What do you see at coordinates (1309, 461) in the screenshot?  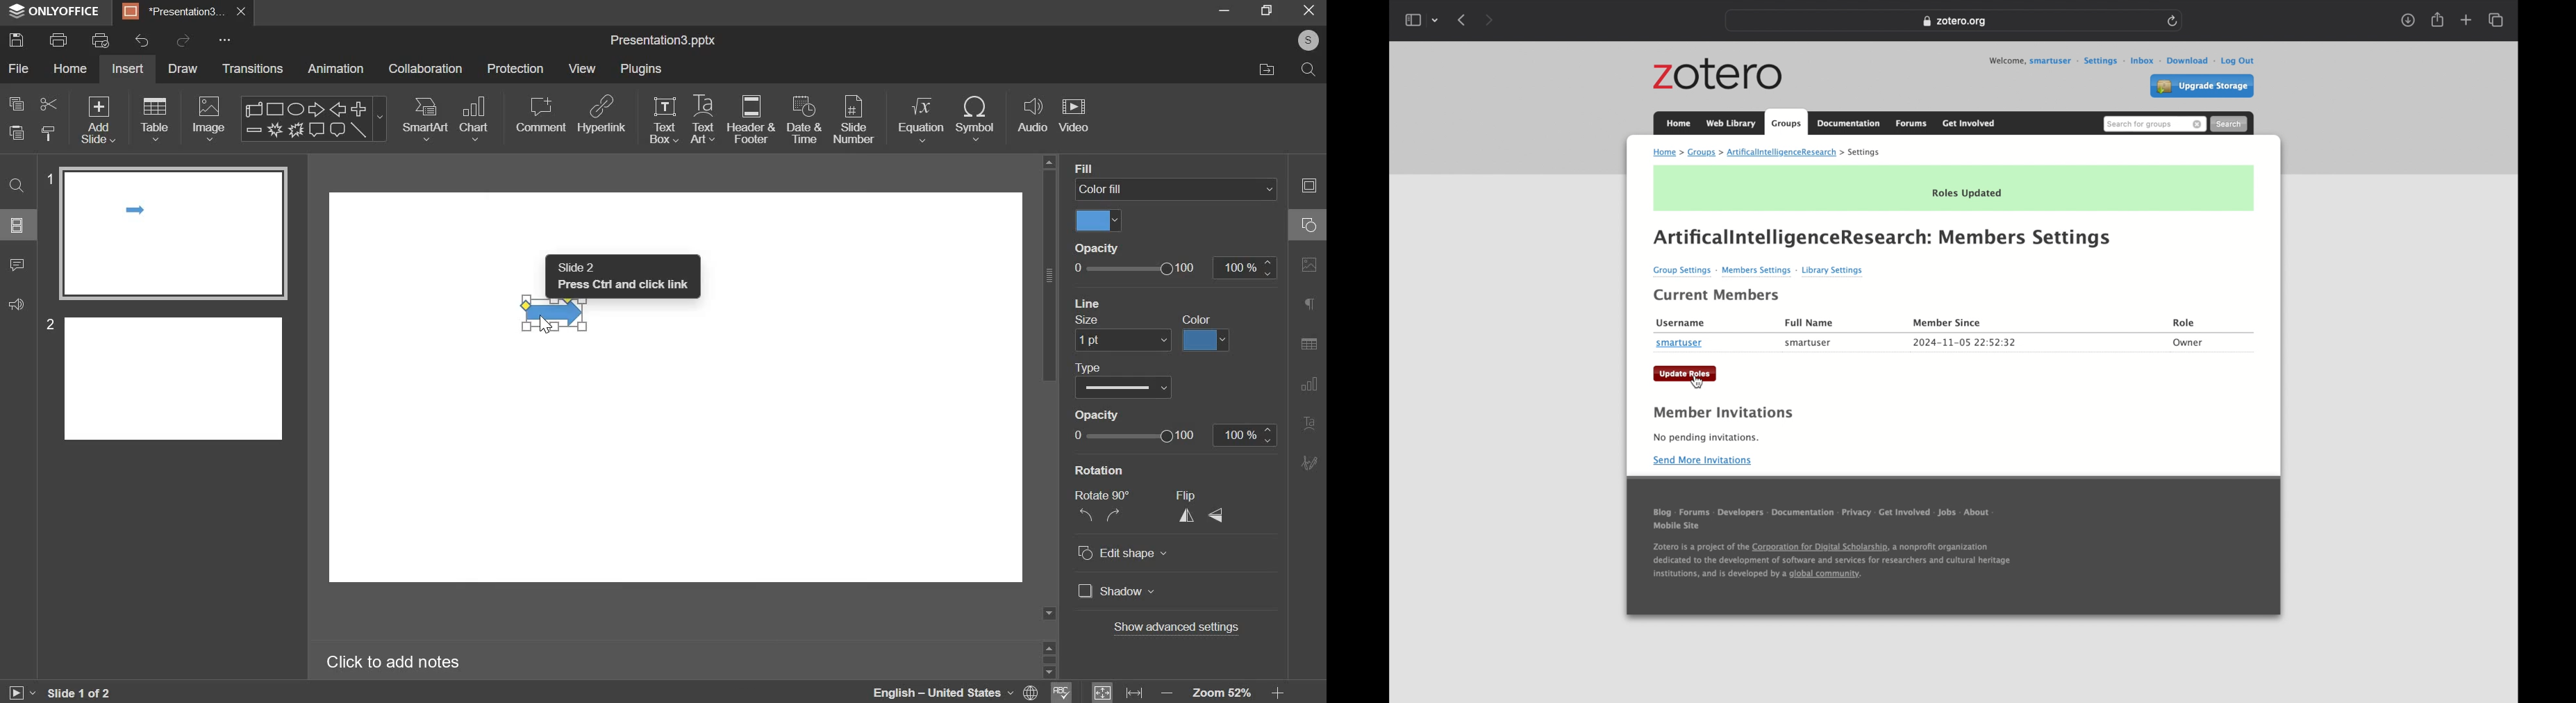 I see `Signature settings` at bounding box center [1309, 461].